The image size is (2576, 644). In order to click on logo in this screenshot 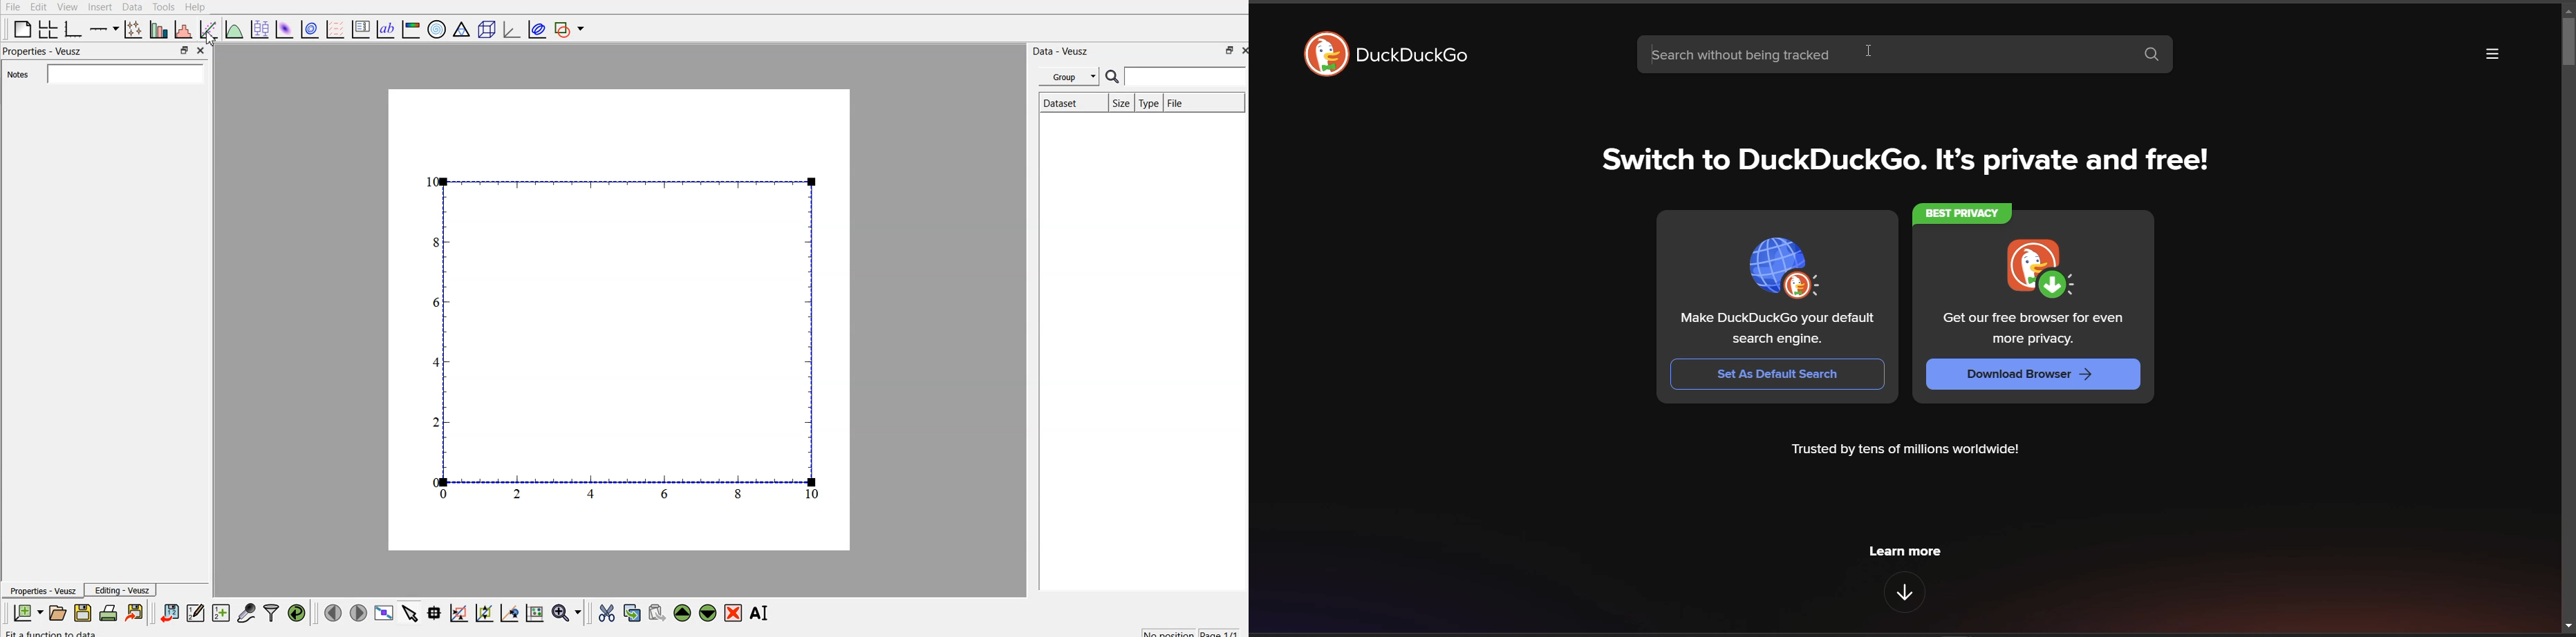, I will do `click(2040, 271)`.